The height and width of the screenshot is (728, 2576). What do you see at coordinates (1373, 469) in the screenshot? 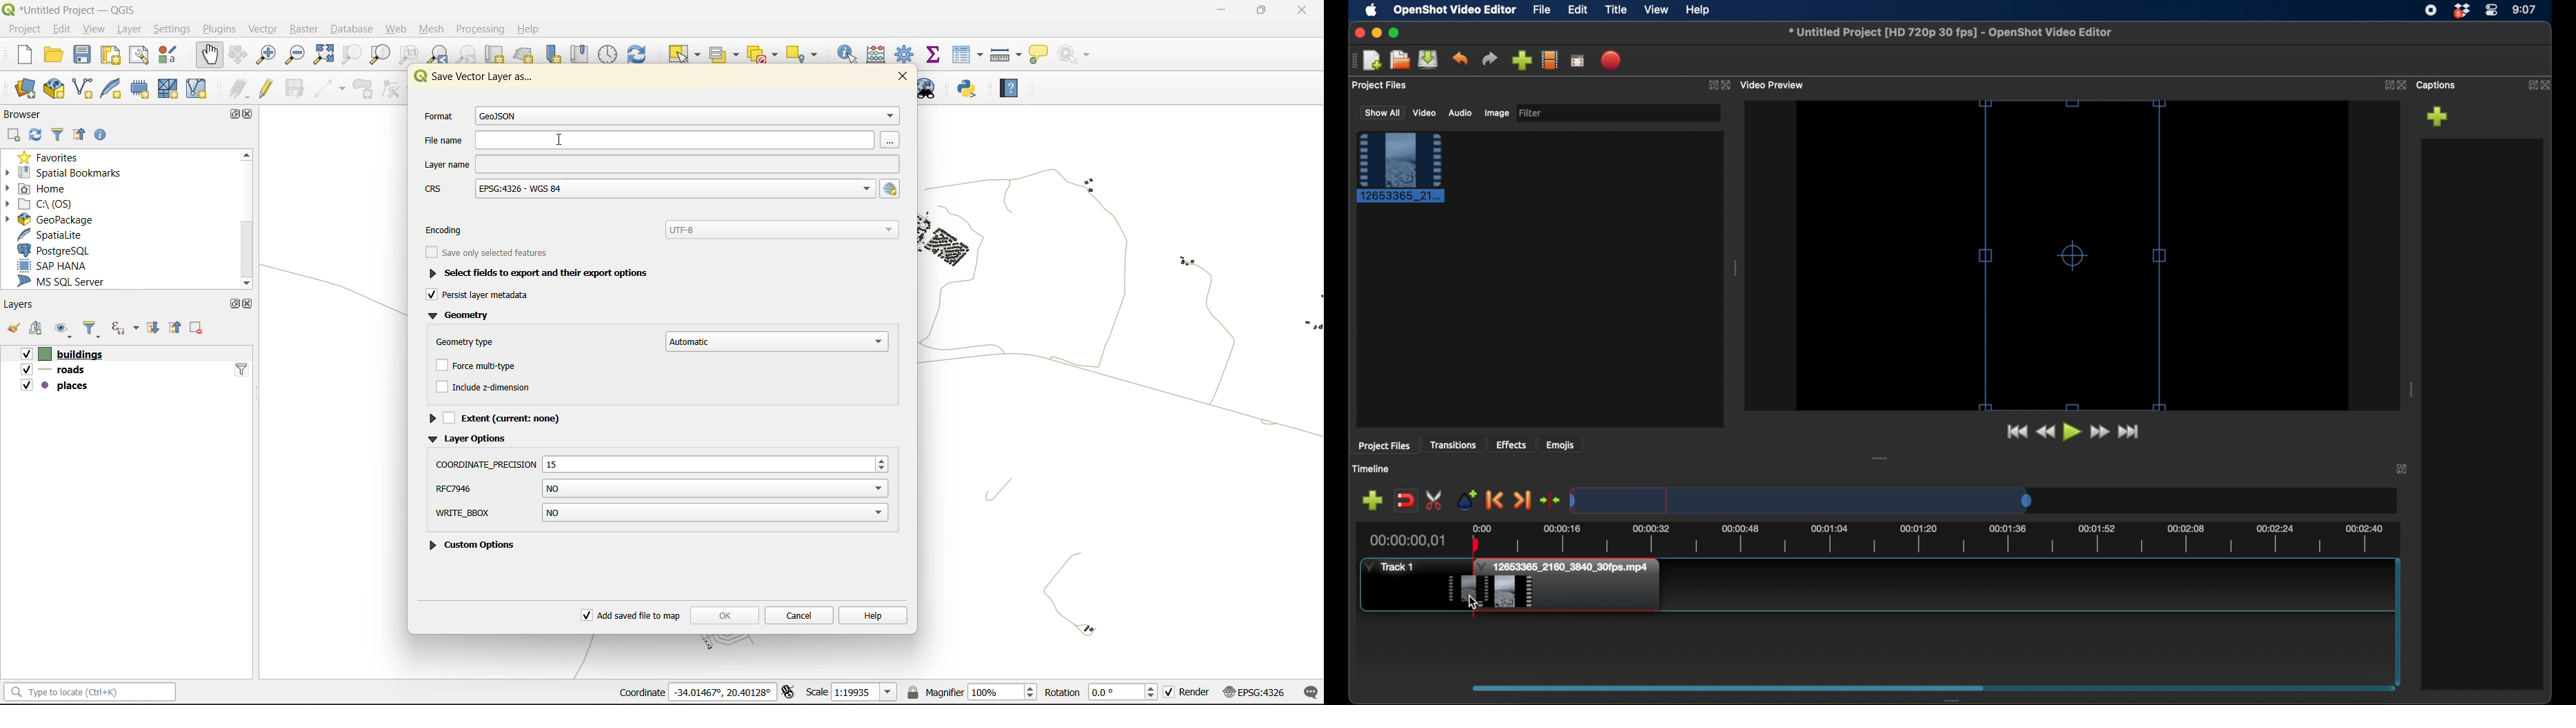
I see `timeline` at bounding box center [1373, 469].